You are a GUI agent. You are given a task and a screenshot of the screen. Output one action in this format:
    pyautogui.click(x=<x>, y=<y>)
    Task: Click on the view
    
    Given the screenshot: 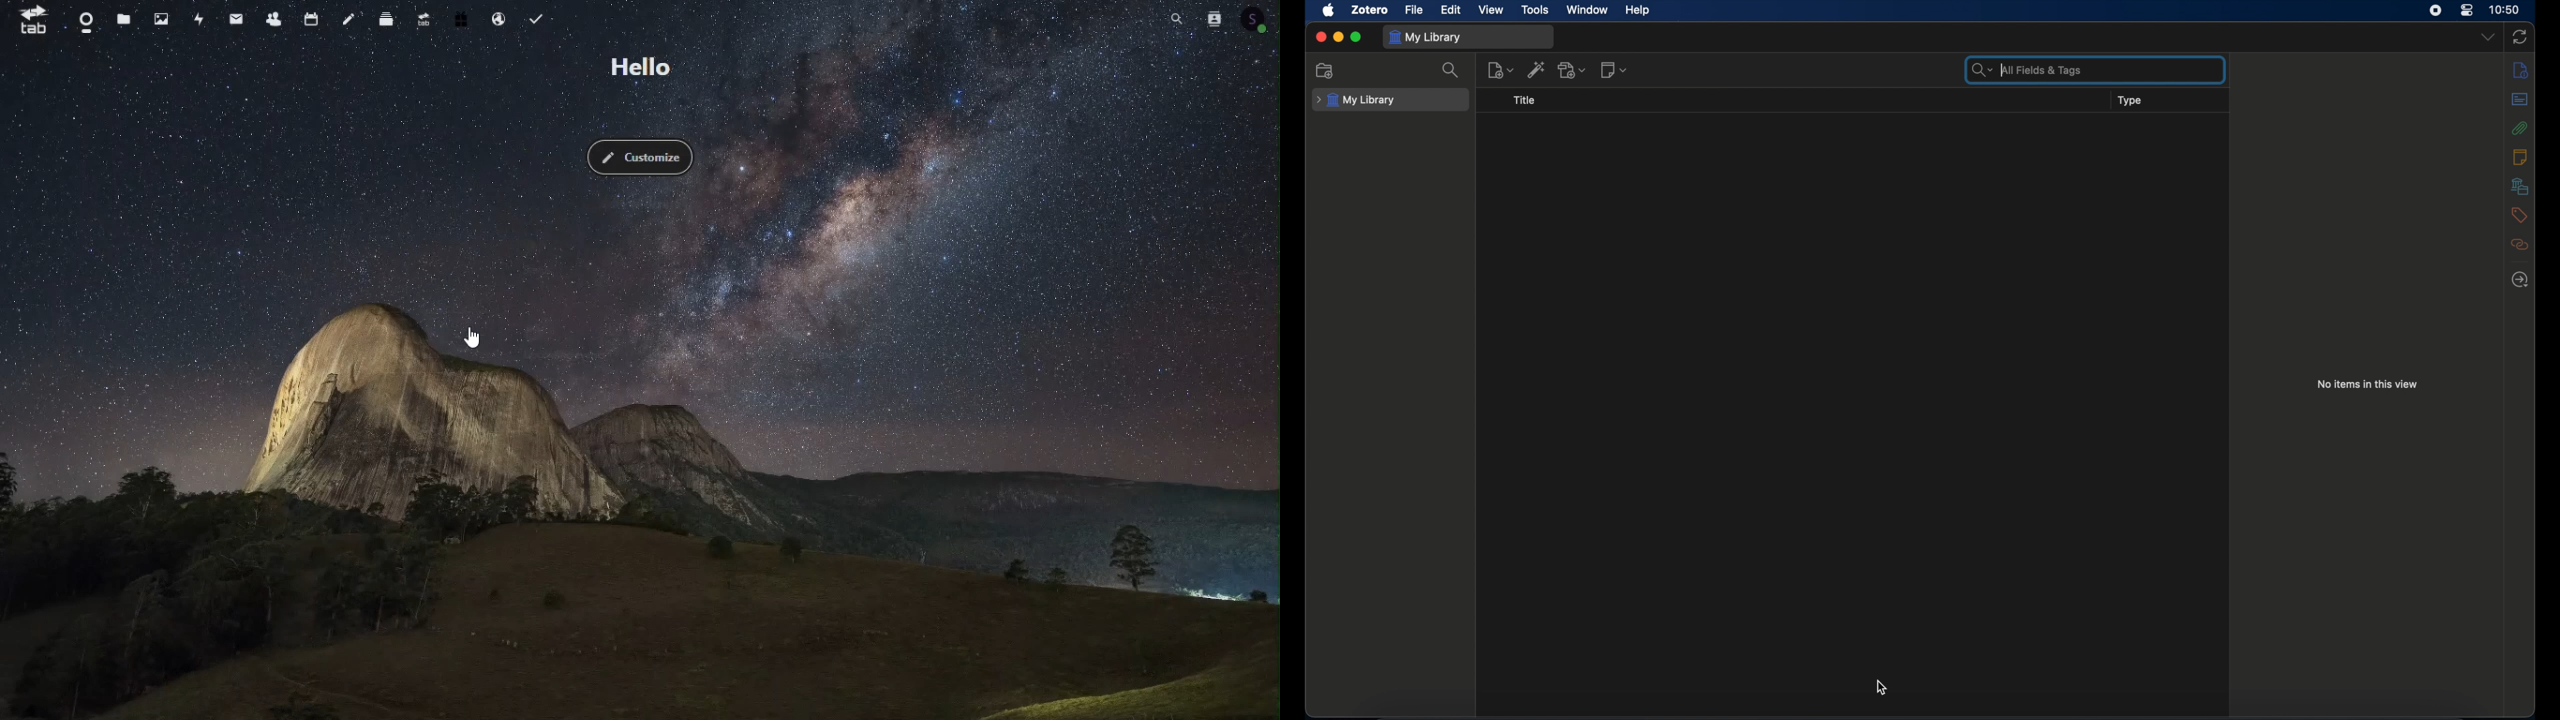 What is the action you would take?
    pyautogui.click(x=1492, y=11)
    